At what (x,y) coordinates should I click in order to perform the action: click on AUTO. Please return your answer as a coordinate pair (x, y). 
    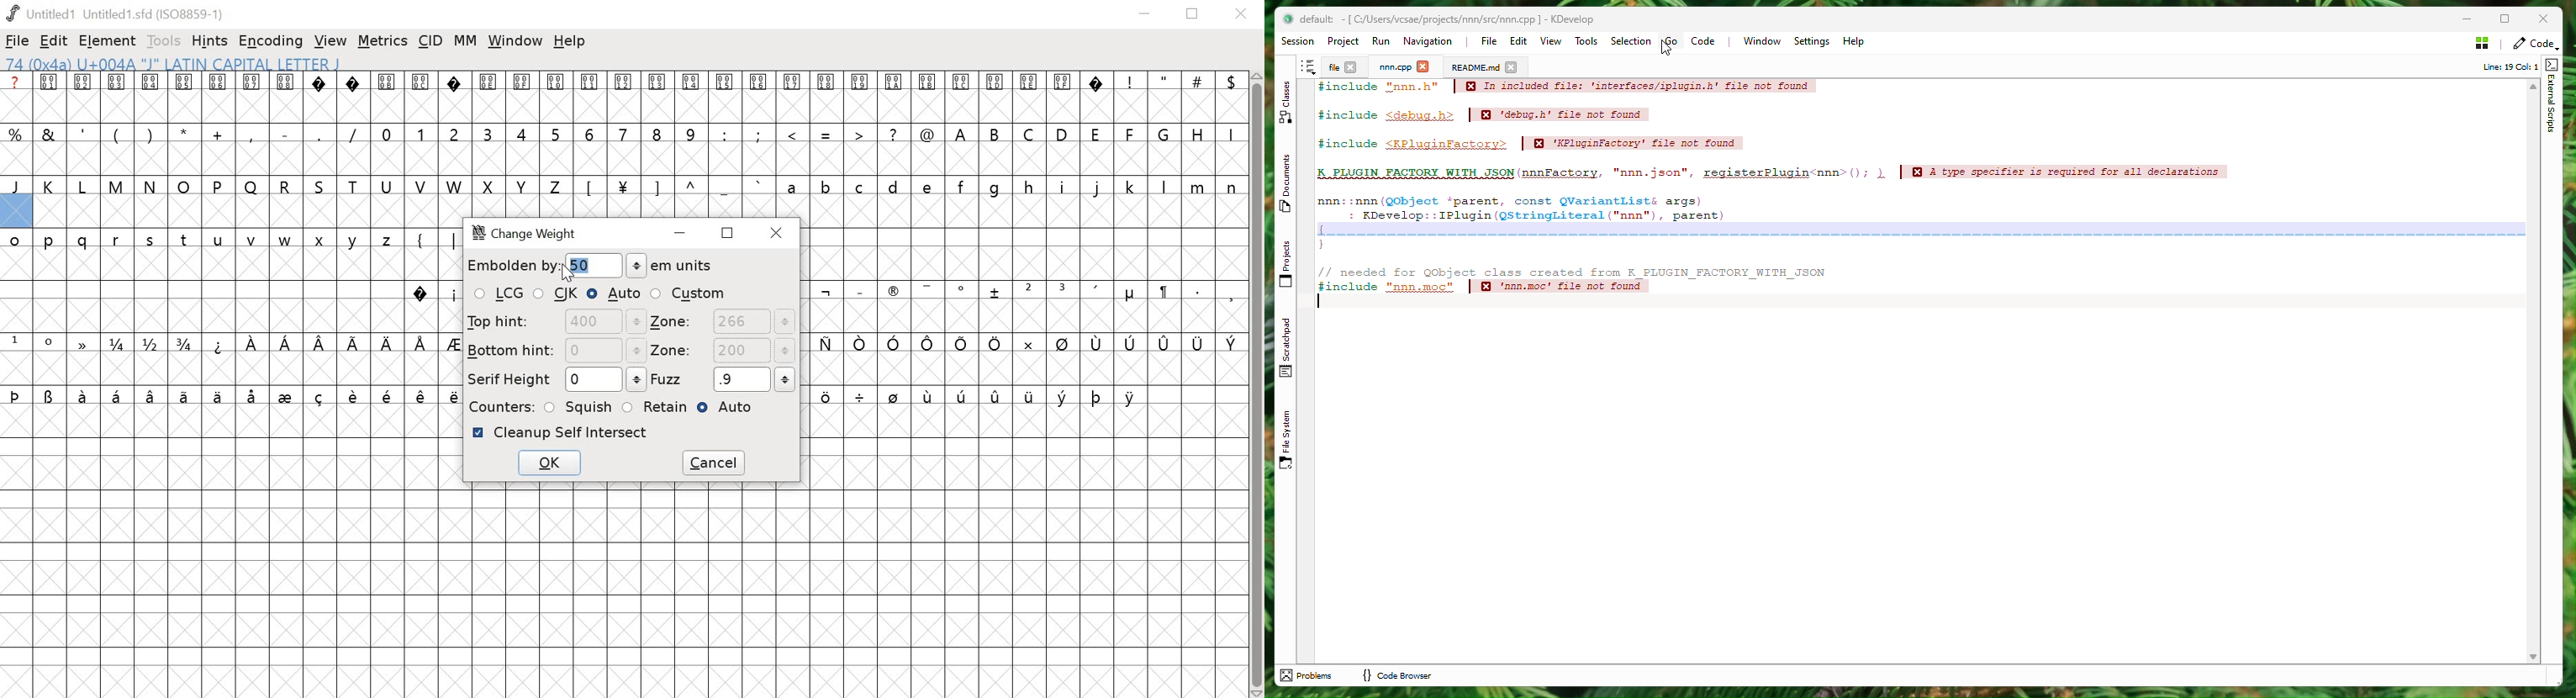
    Looking at the image, I should click on (614, 293).